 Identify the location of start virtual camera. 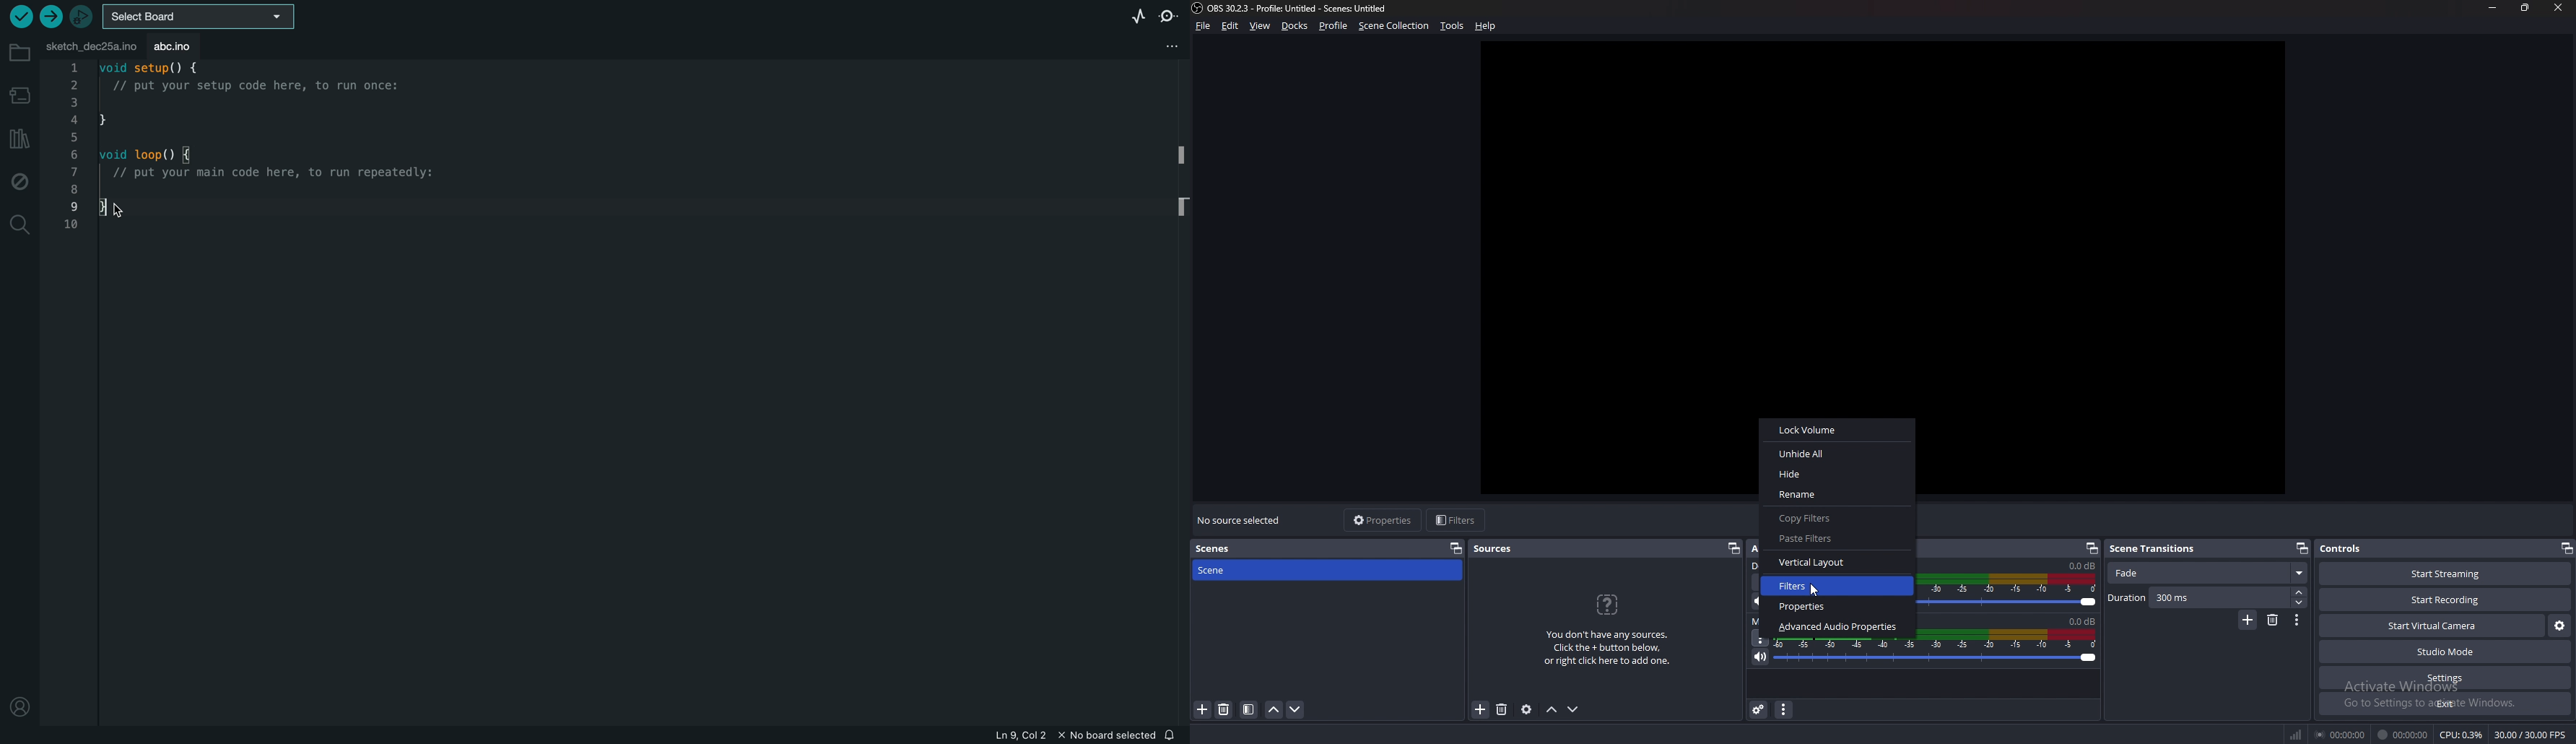
(2434, 626).